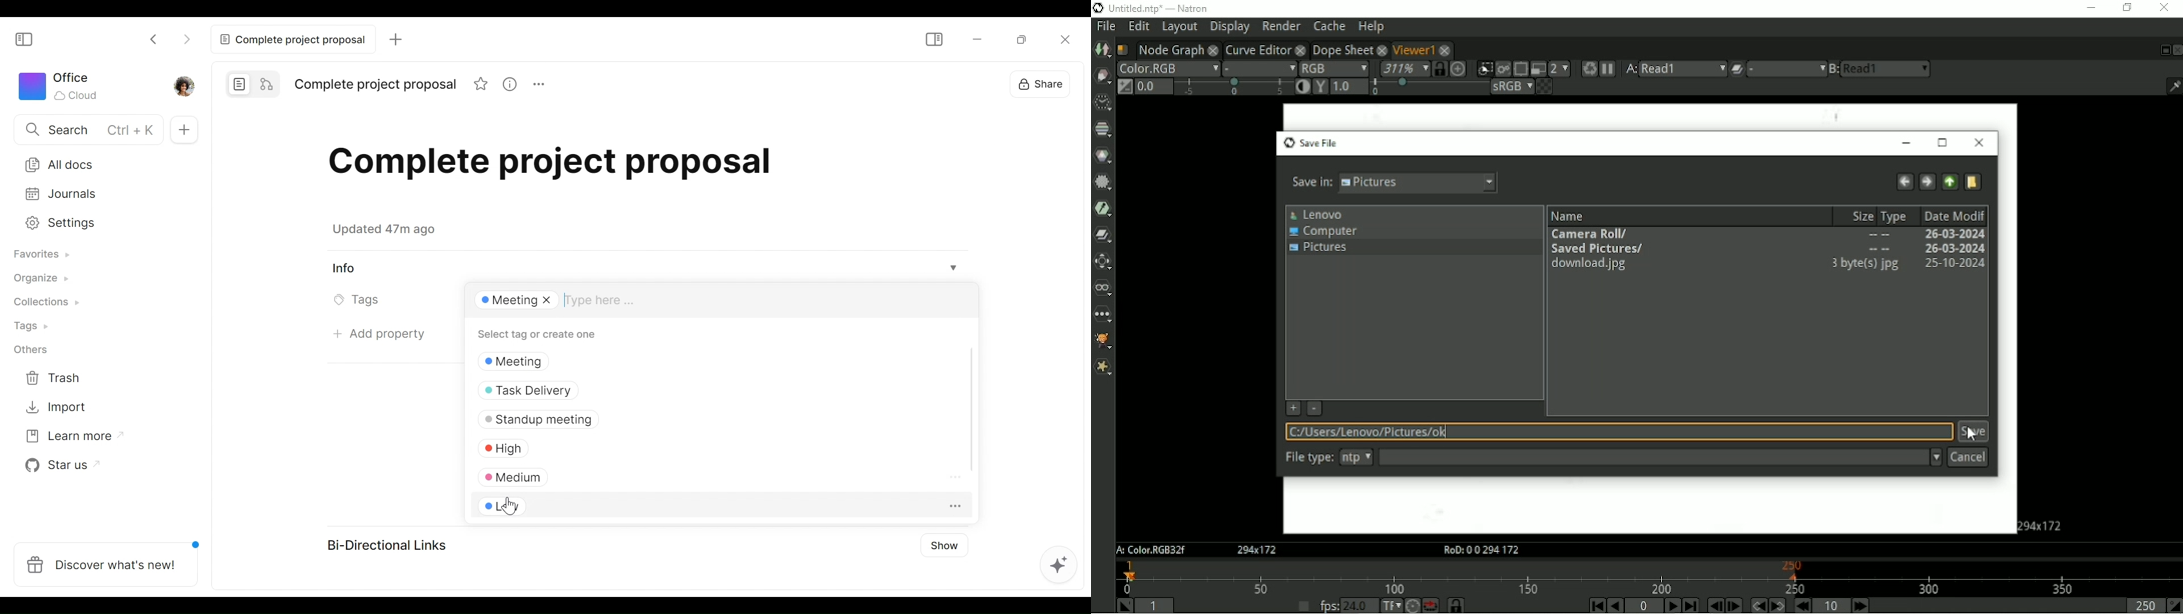 This screenshot has height=616, width=2184. I want to click on Switch between "neutral" 1.0 gain f-stop and the previous setting, so click(1125, 86).